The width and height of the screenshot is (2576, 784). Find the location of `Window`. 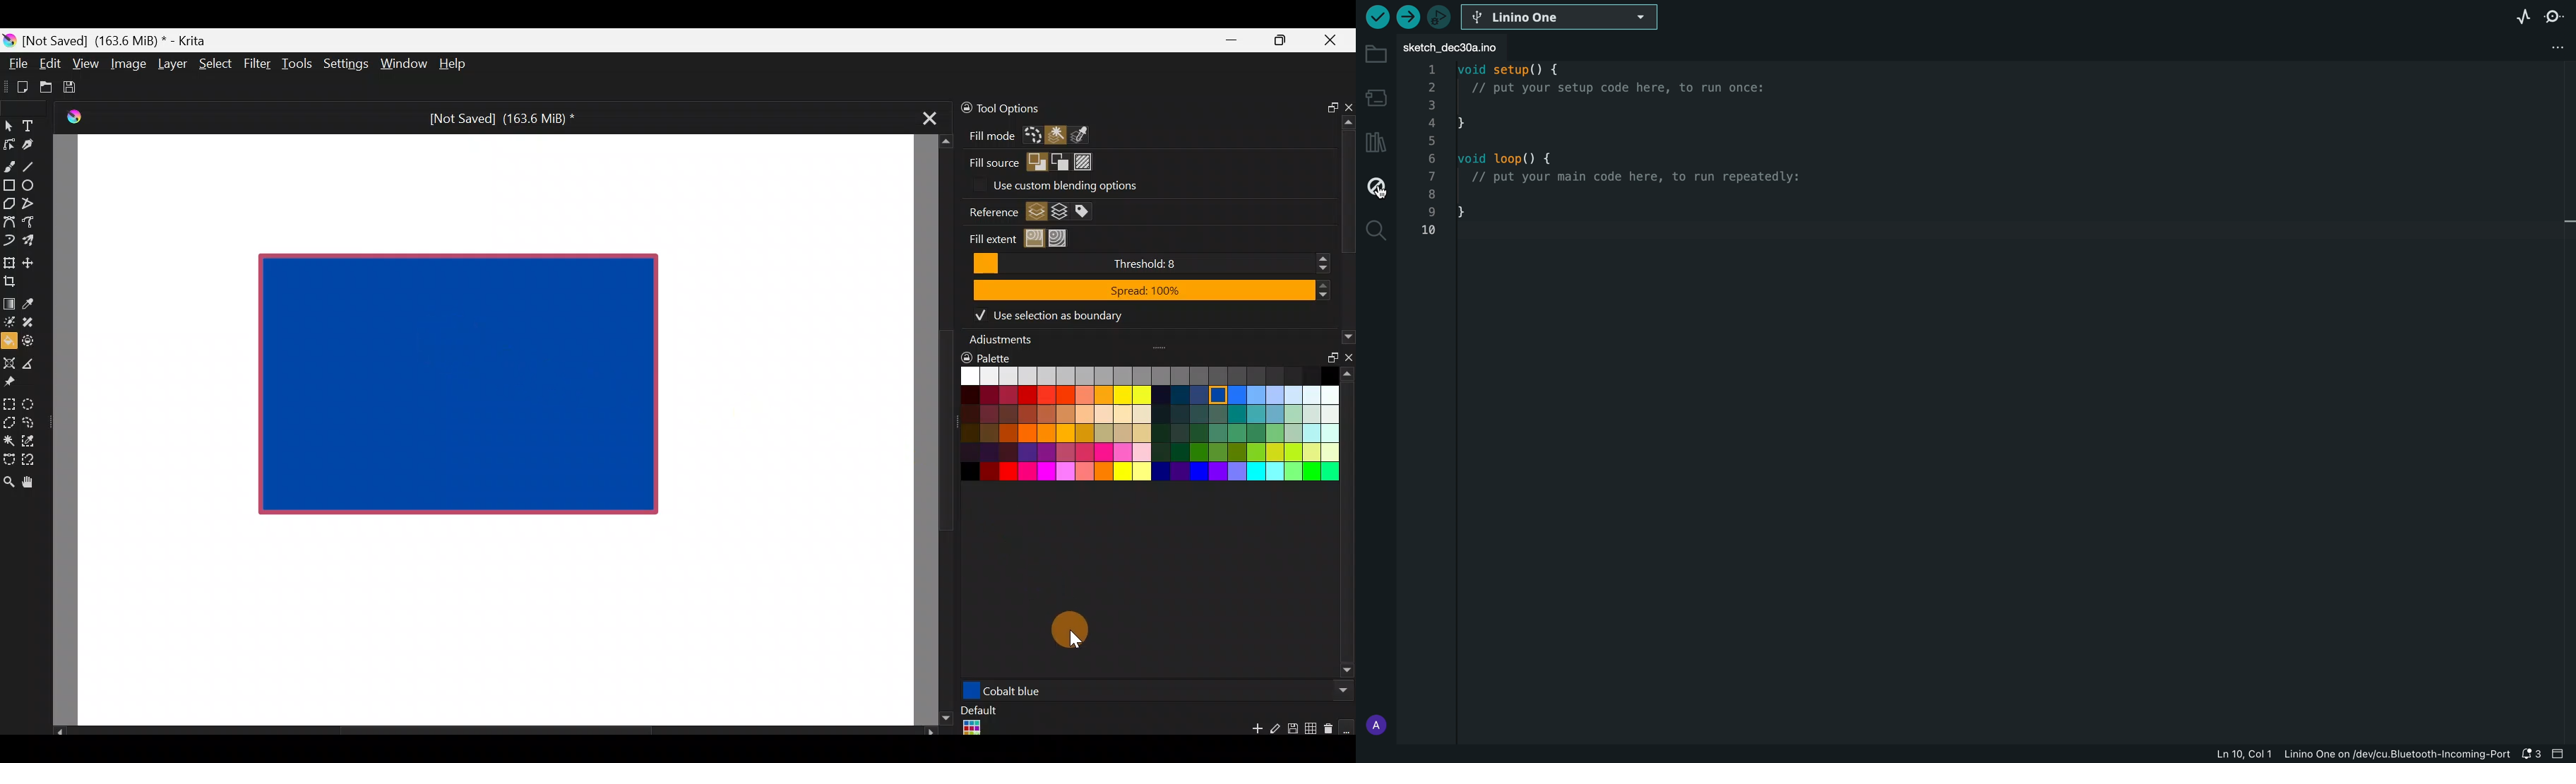

Window is located at coordinates (402, 63).